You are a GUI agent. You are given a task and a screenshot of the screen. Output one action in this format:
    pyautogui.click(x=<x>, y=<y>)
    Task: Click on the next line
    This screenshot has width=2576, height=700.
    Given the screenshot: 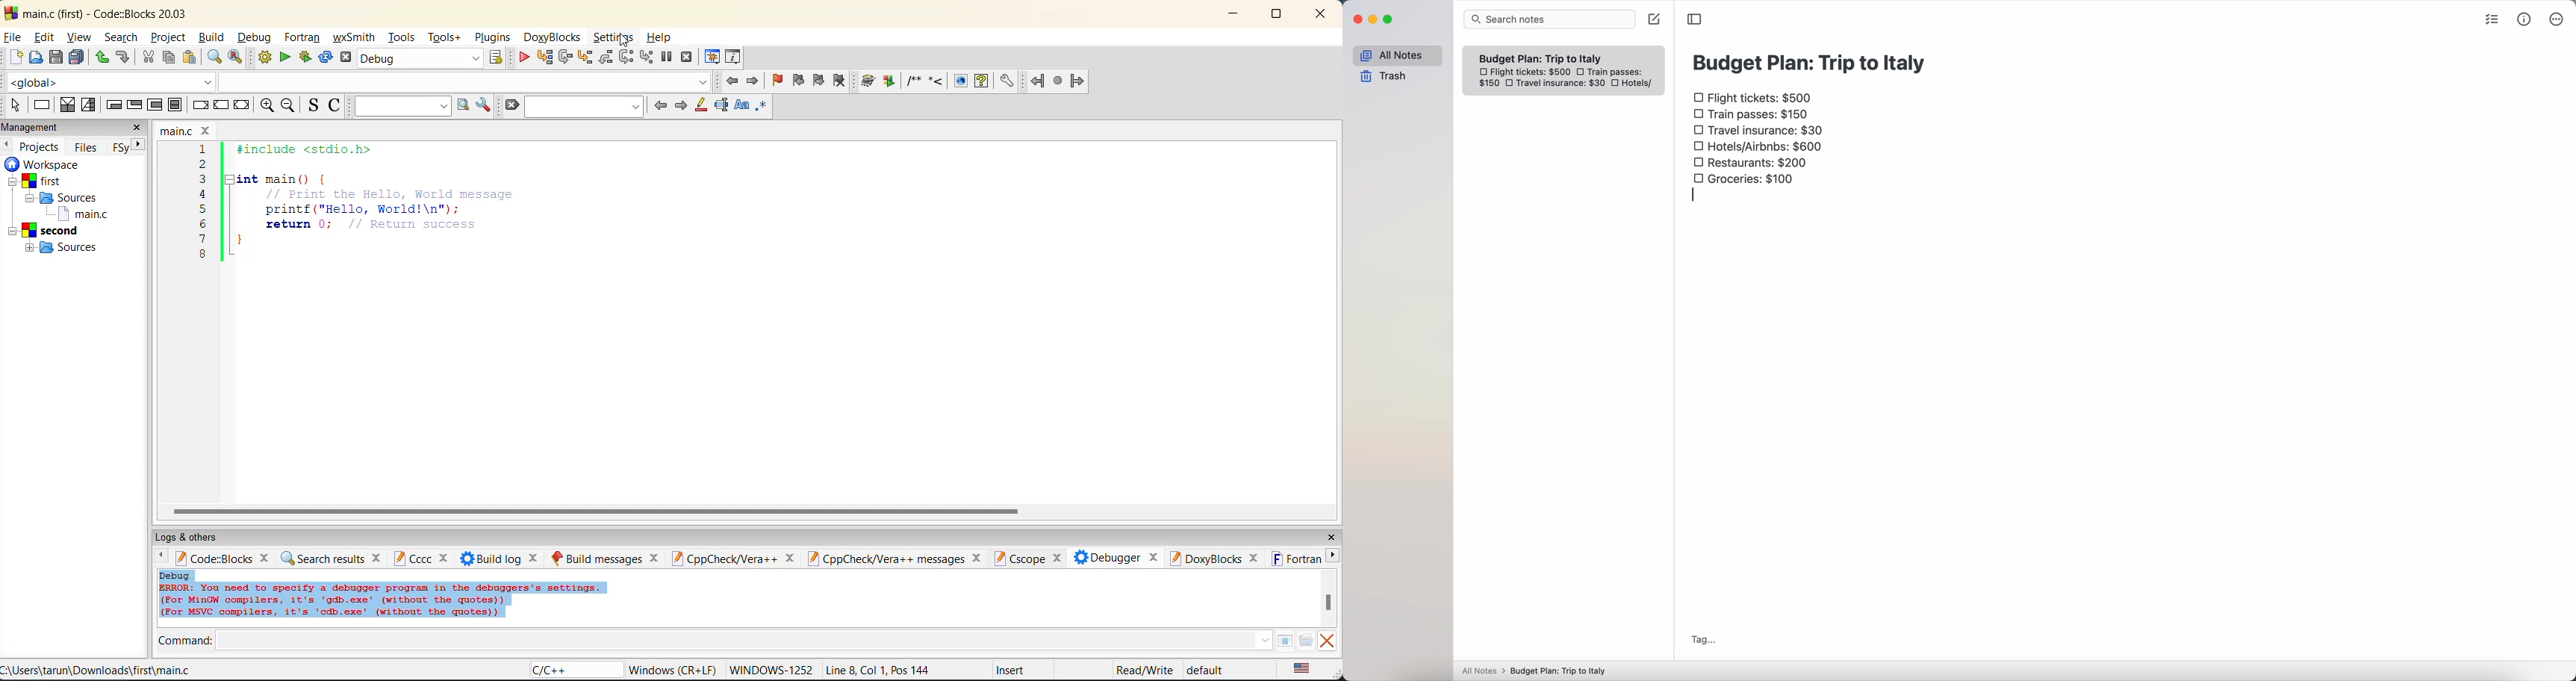 What is the action you would take?
    pyautogui.click(x=564, y=57)
    